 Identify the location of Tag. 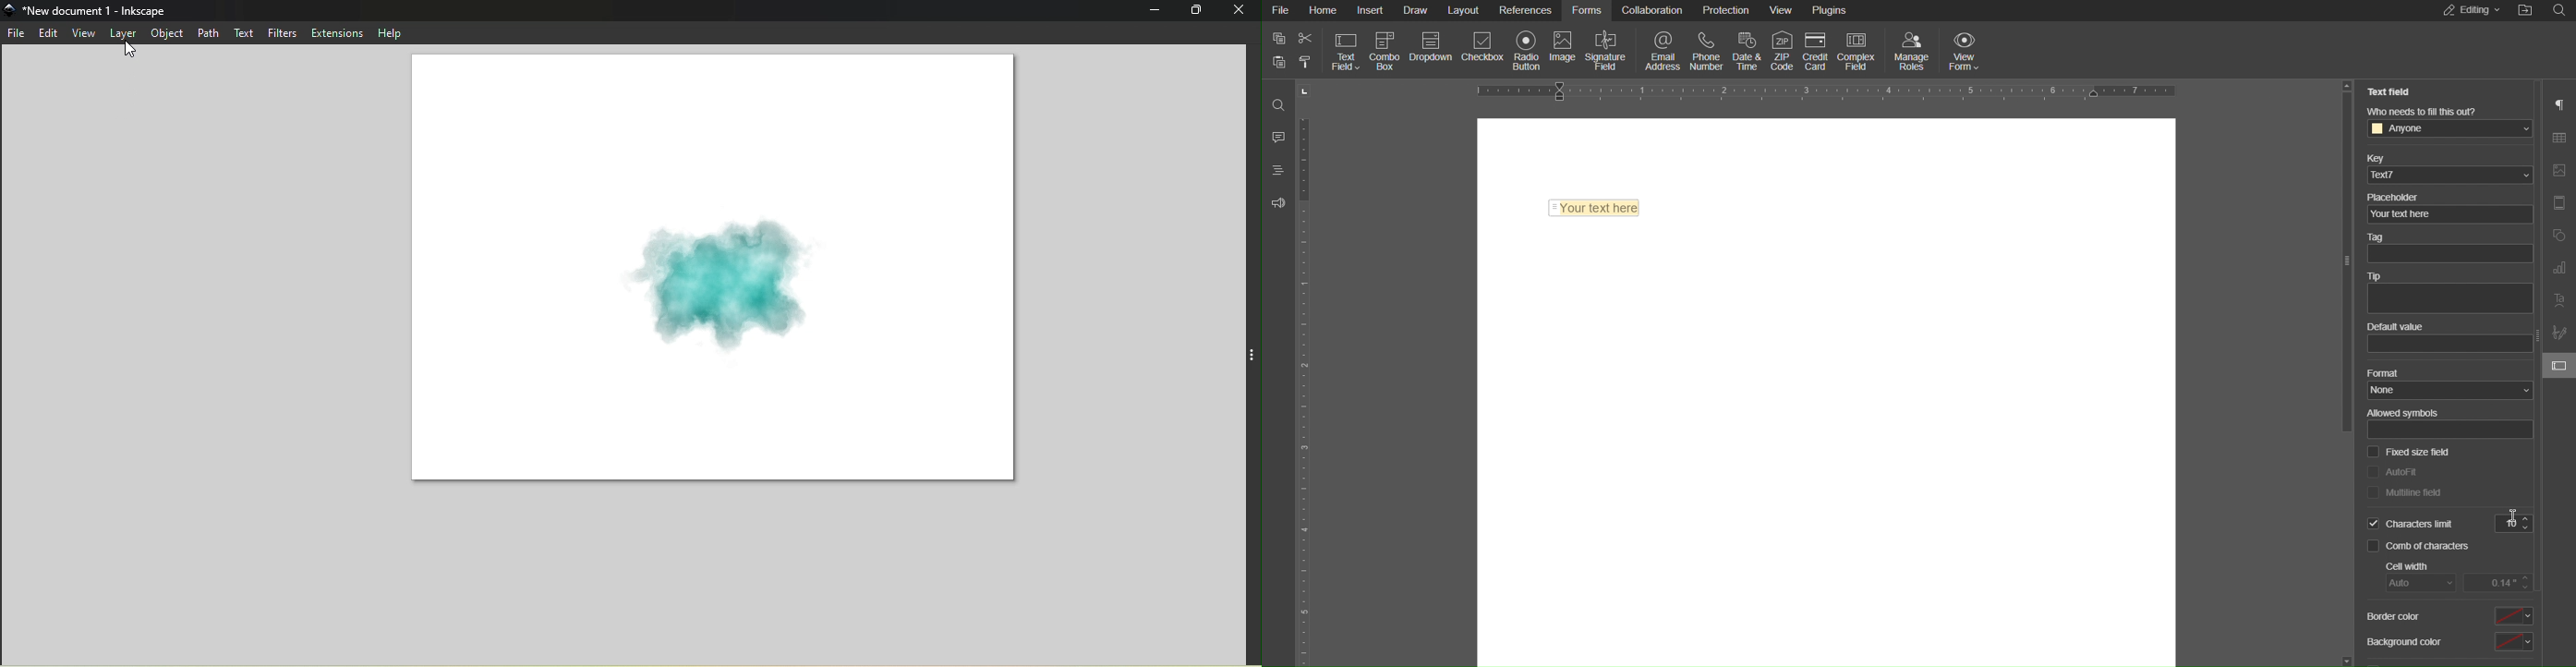
(2448, 249).